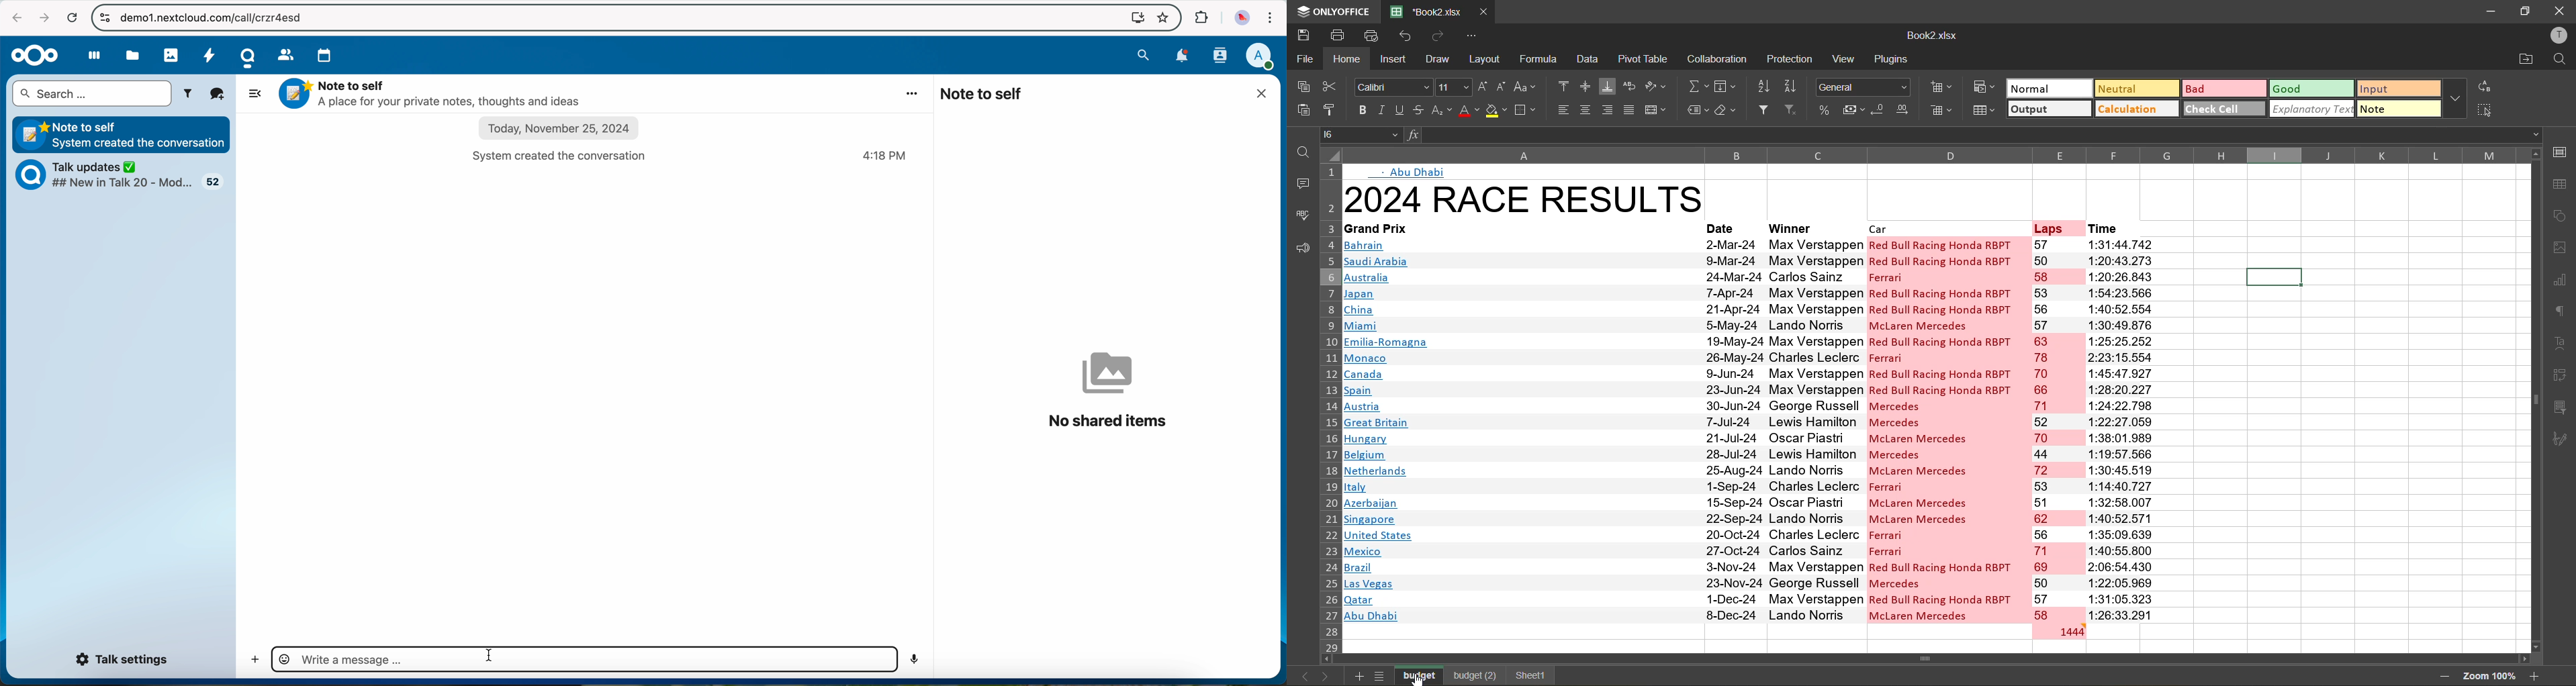 This screenshot has height=700, width=2576. What do you see at coordinates (1350, 58) in the screenshot?
I see `home` at bounding box center [1350, 58].